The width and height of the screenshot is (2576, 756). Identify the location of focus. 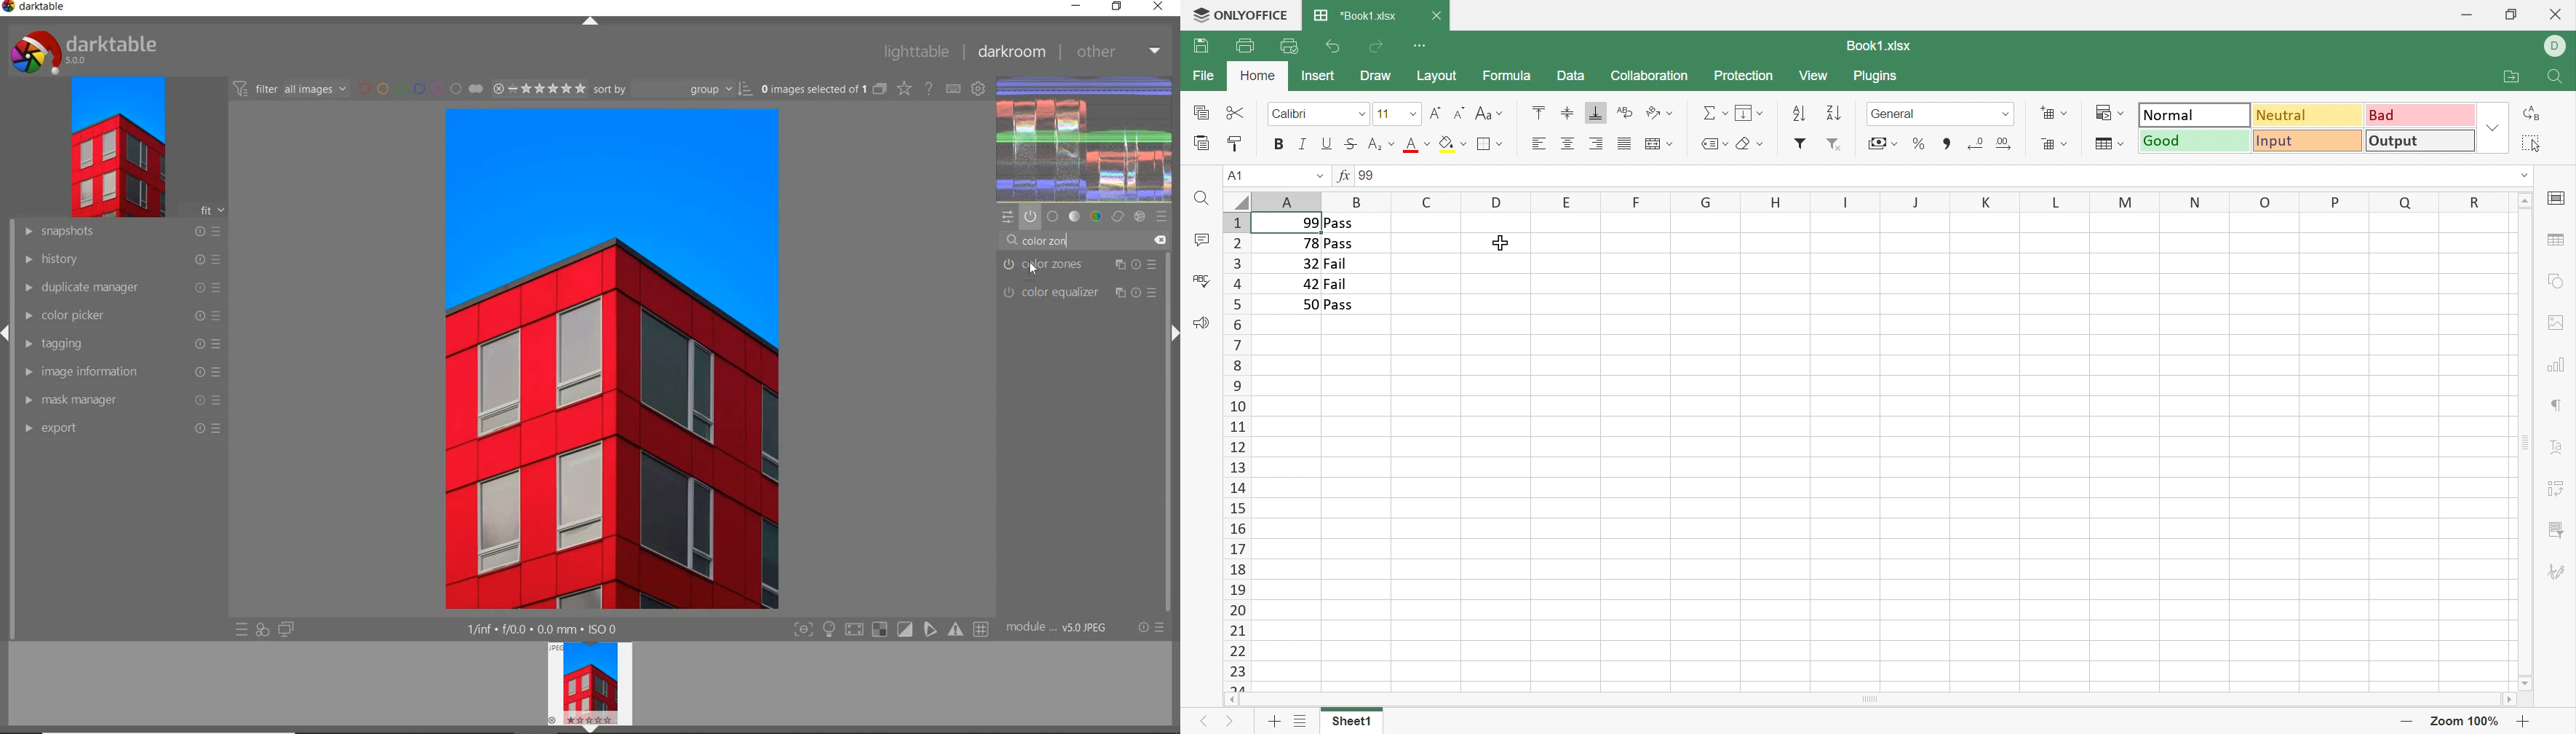
(802, 630).